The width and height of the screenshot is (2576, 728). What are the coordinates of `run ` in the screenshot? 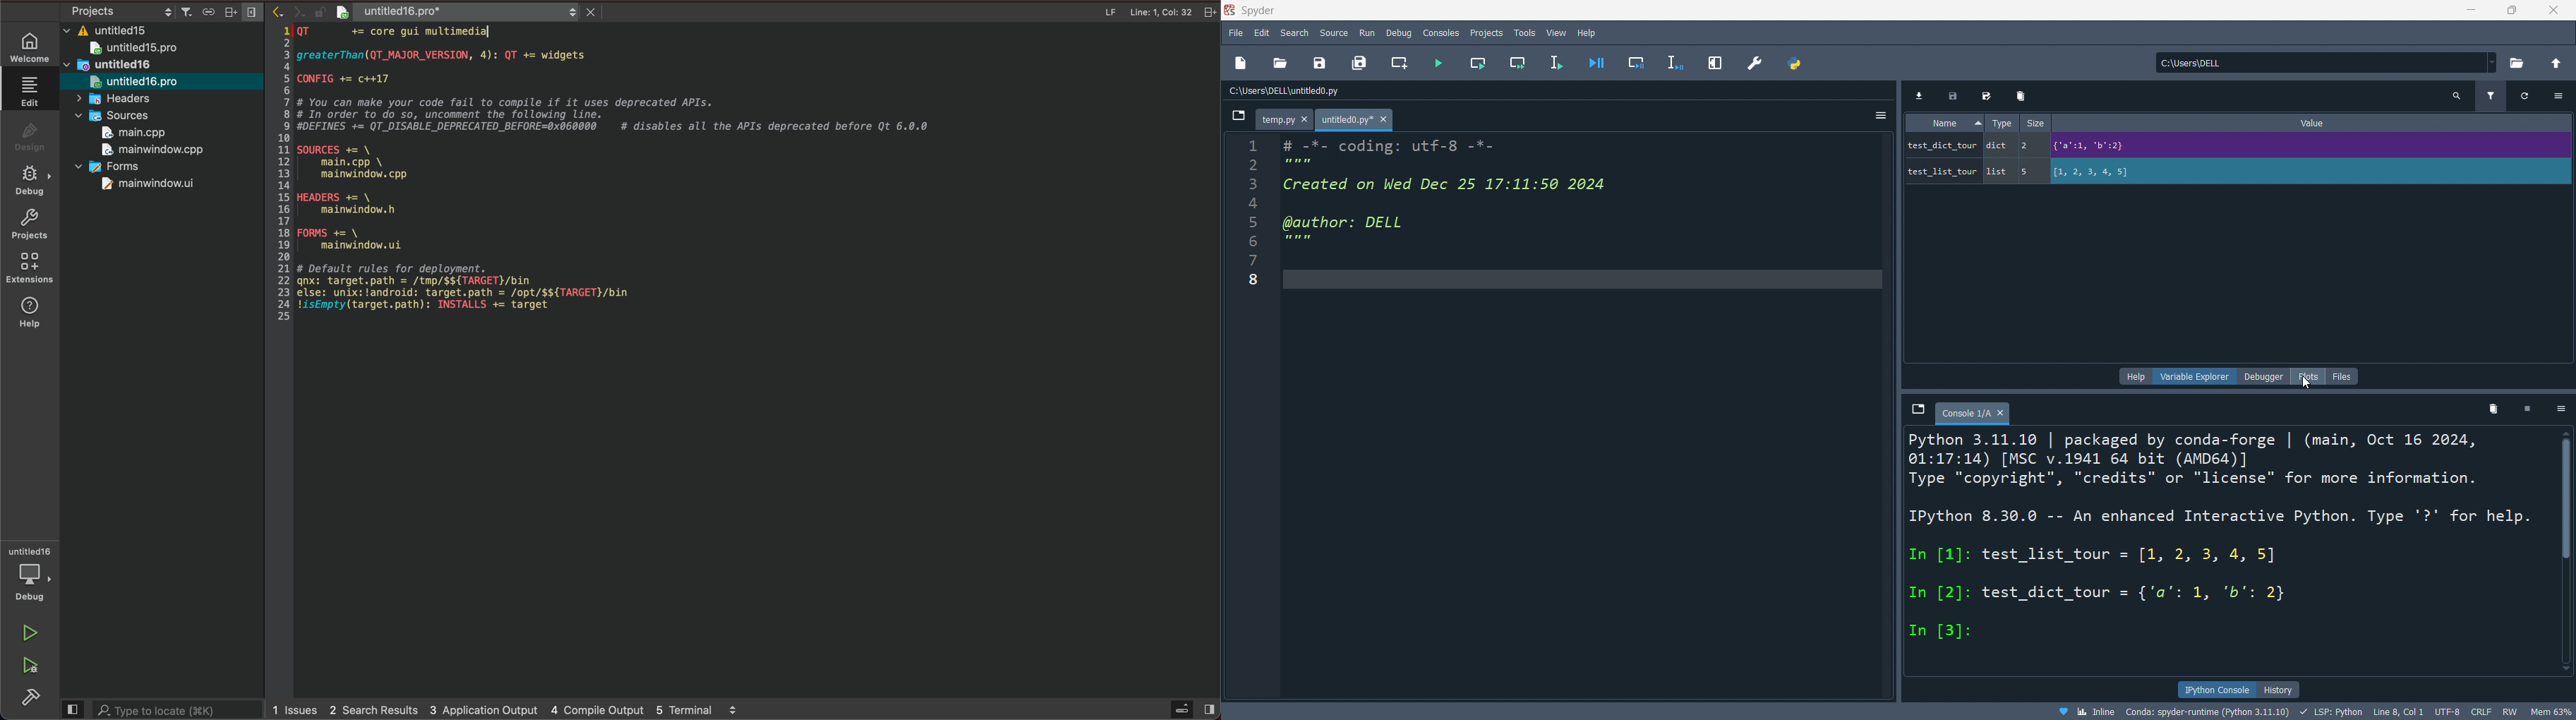 It's located at (32, 633).